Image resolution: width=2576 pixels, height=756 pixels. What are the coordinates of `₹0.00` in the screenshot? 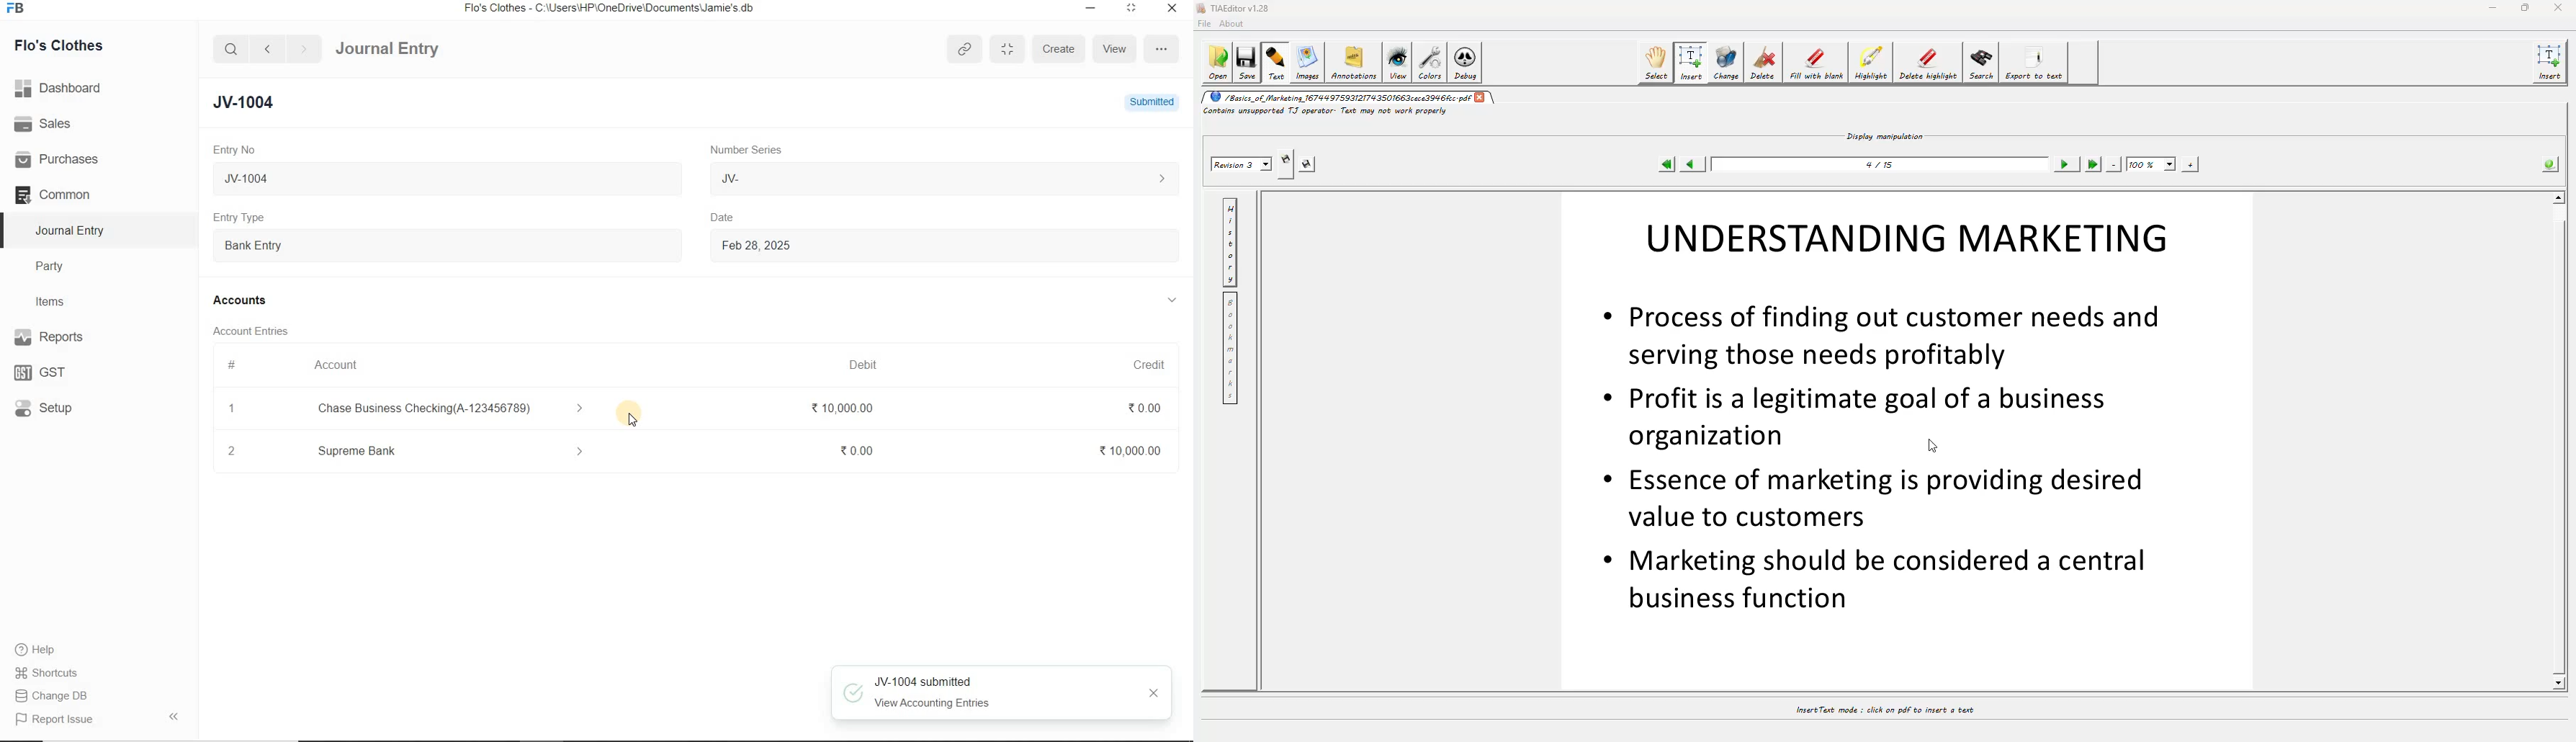 It's located at (1145, 407).